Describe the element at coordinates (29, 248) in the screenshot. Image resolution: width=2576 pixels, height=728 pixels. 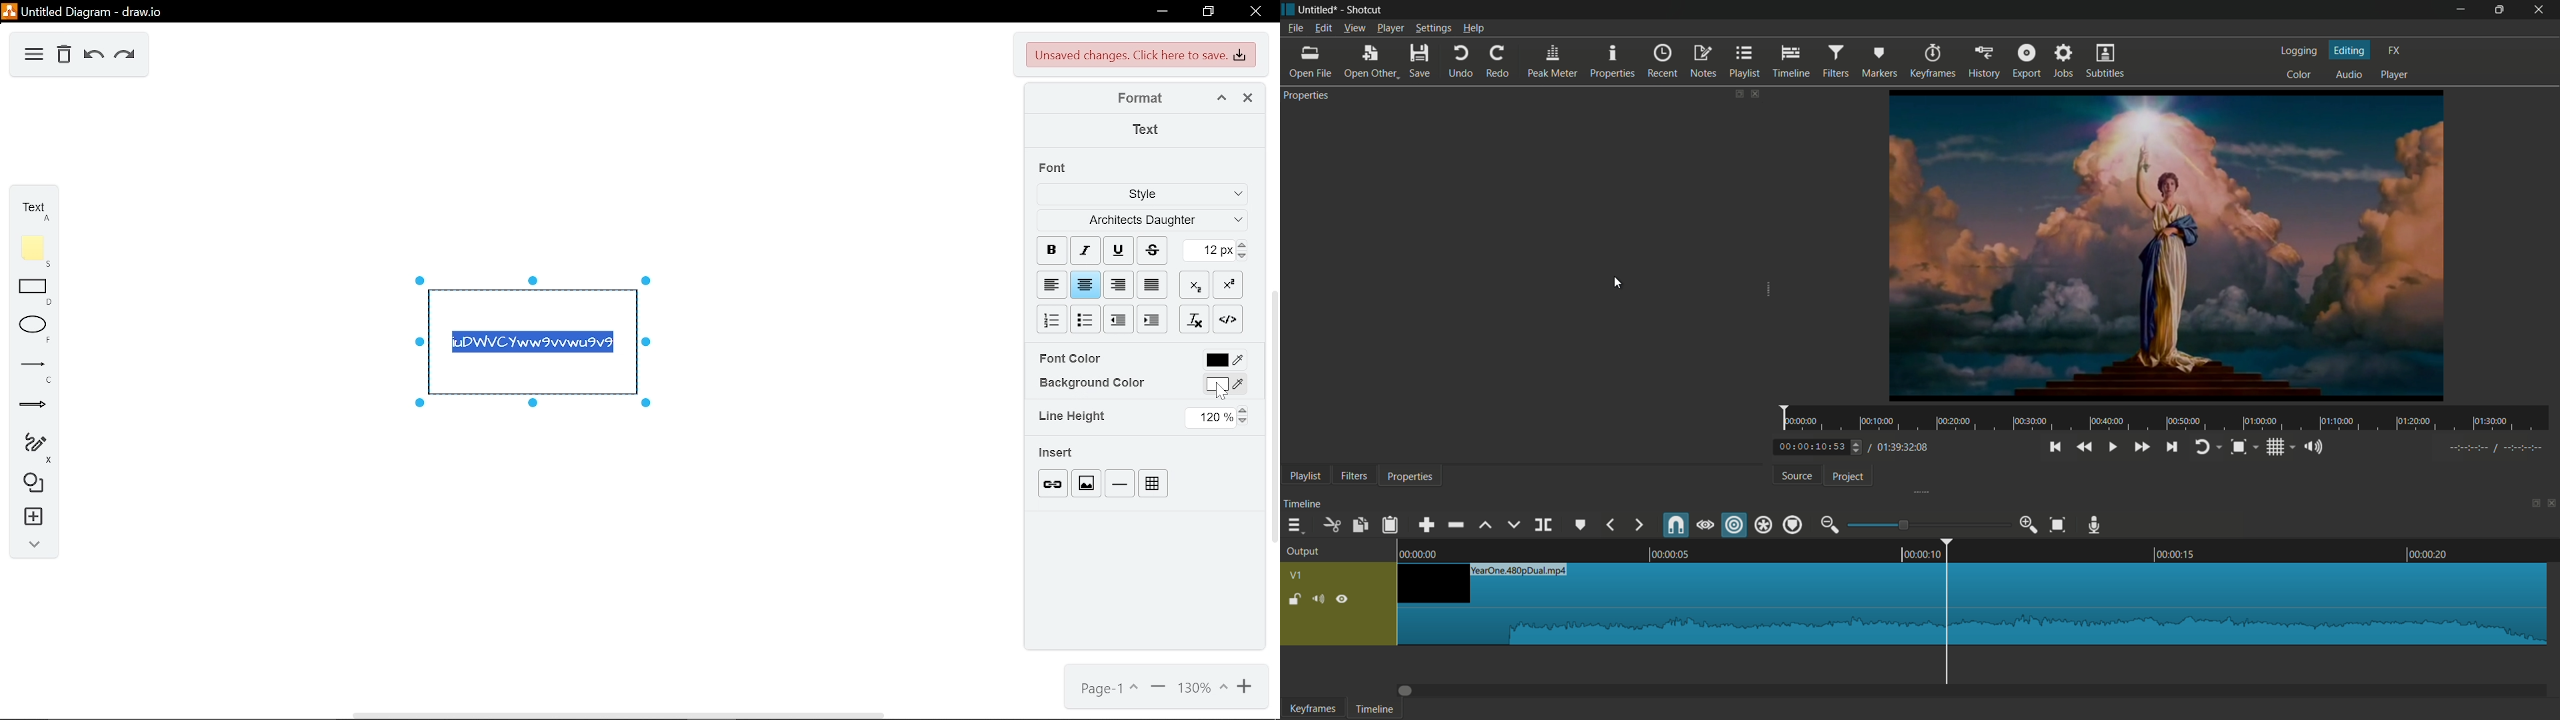
I see `note` at that location.